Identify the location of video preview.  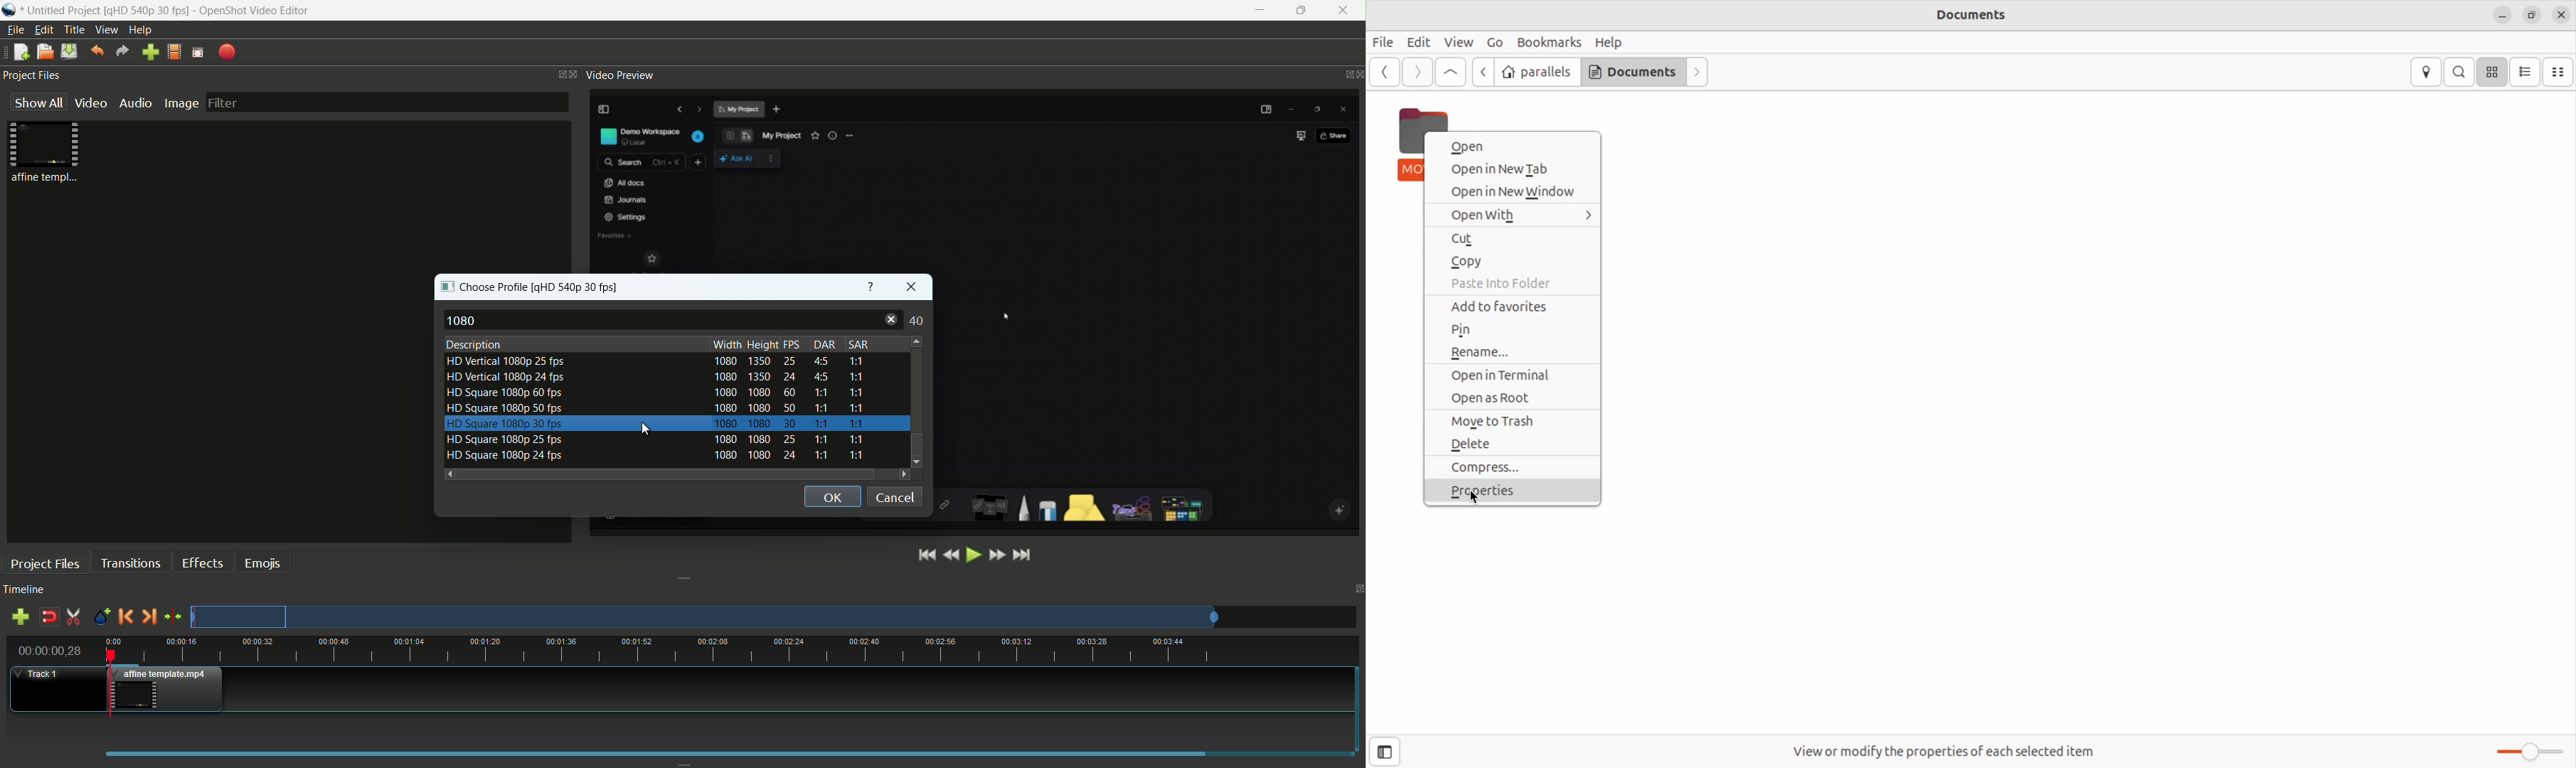
(619, 75).